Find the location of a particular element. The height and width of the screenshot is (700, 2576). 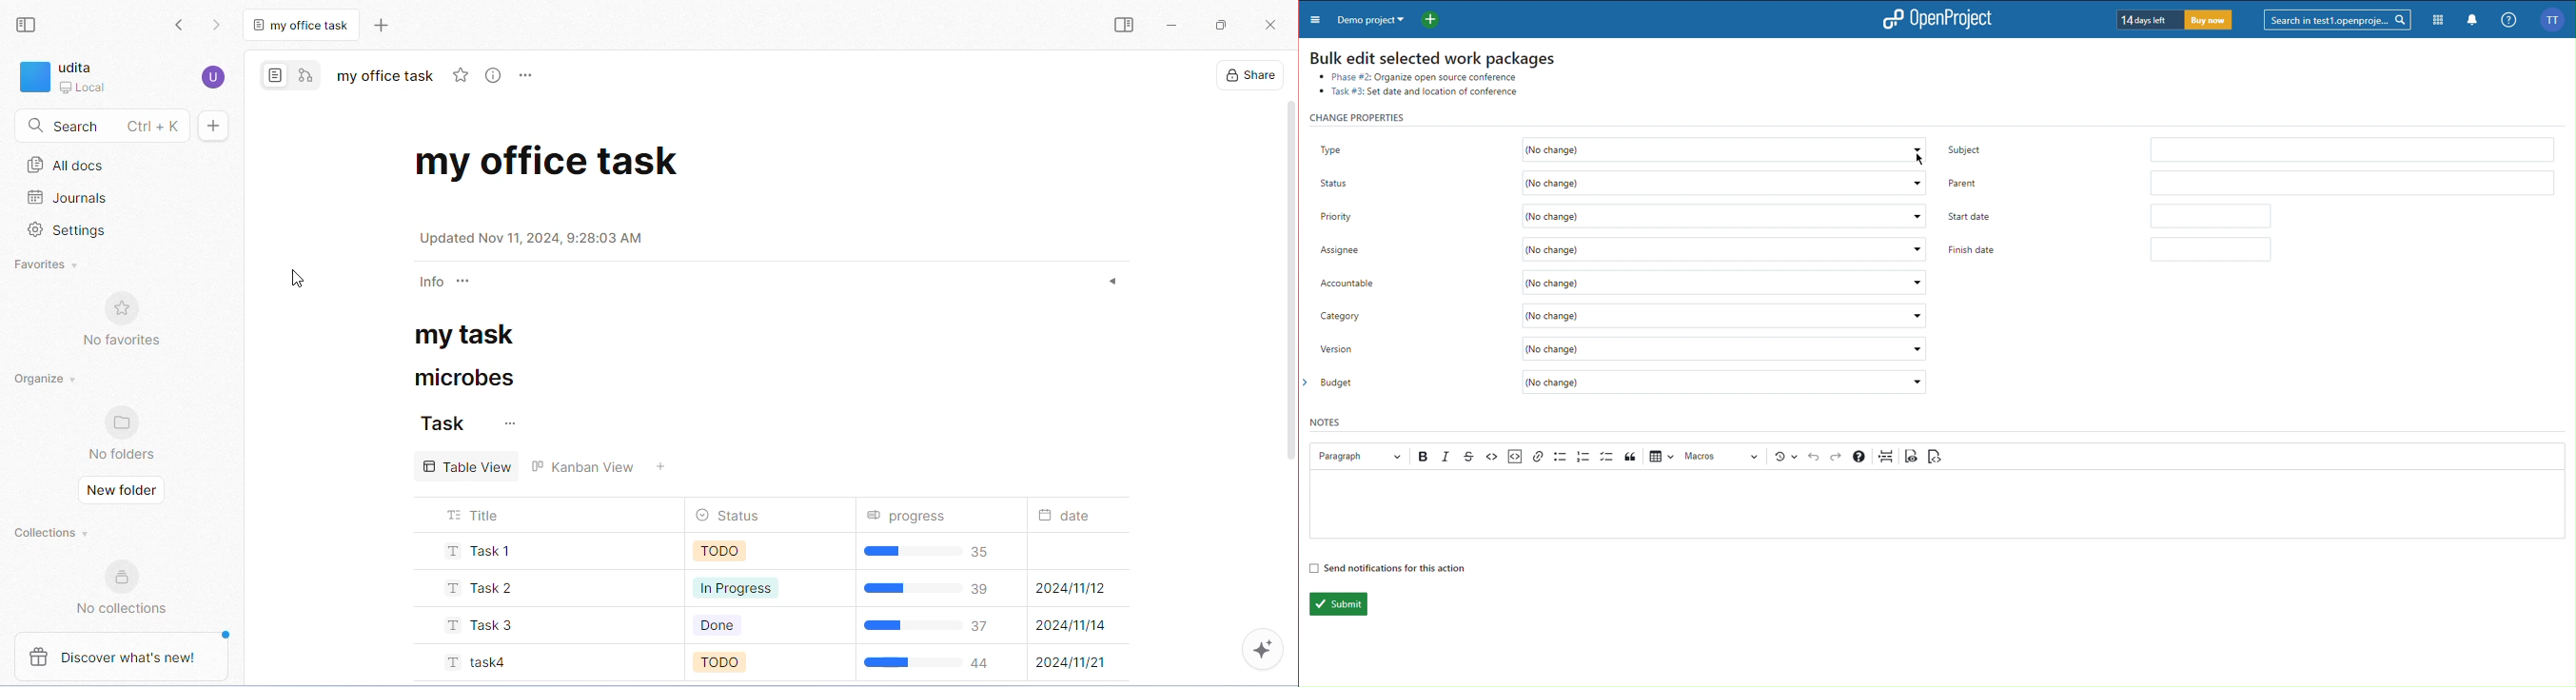

Italic is located at coordinates (1447, 456).